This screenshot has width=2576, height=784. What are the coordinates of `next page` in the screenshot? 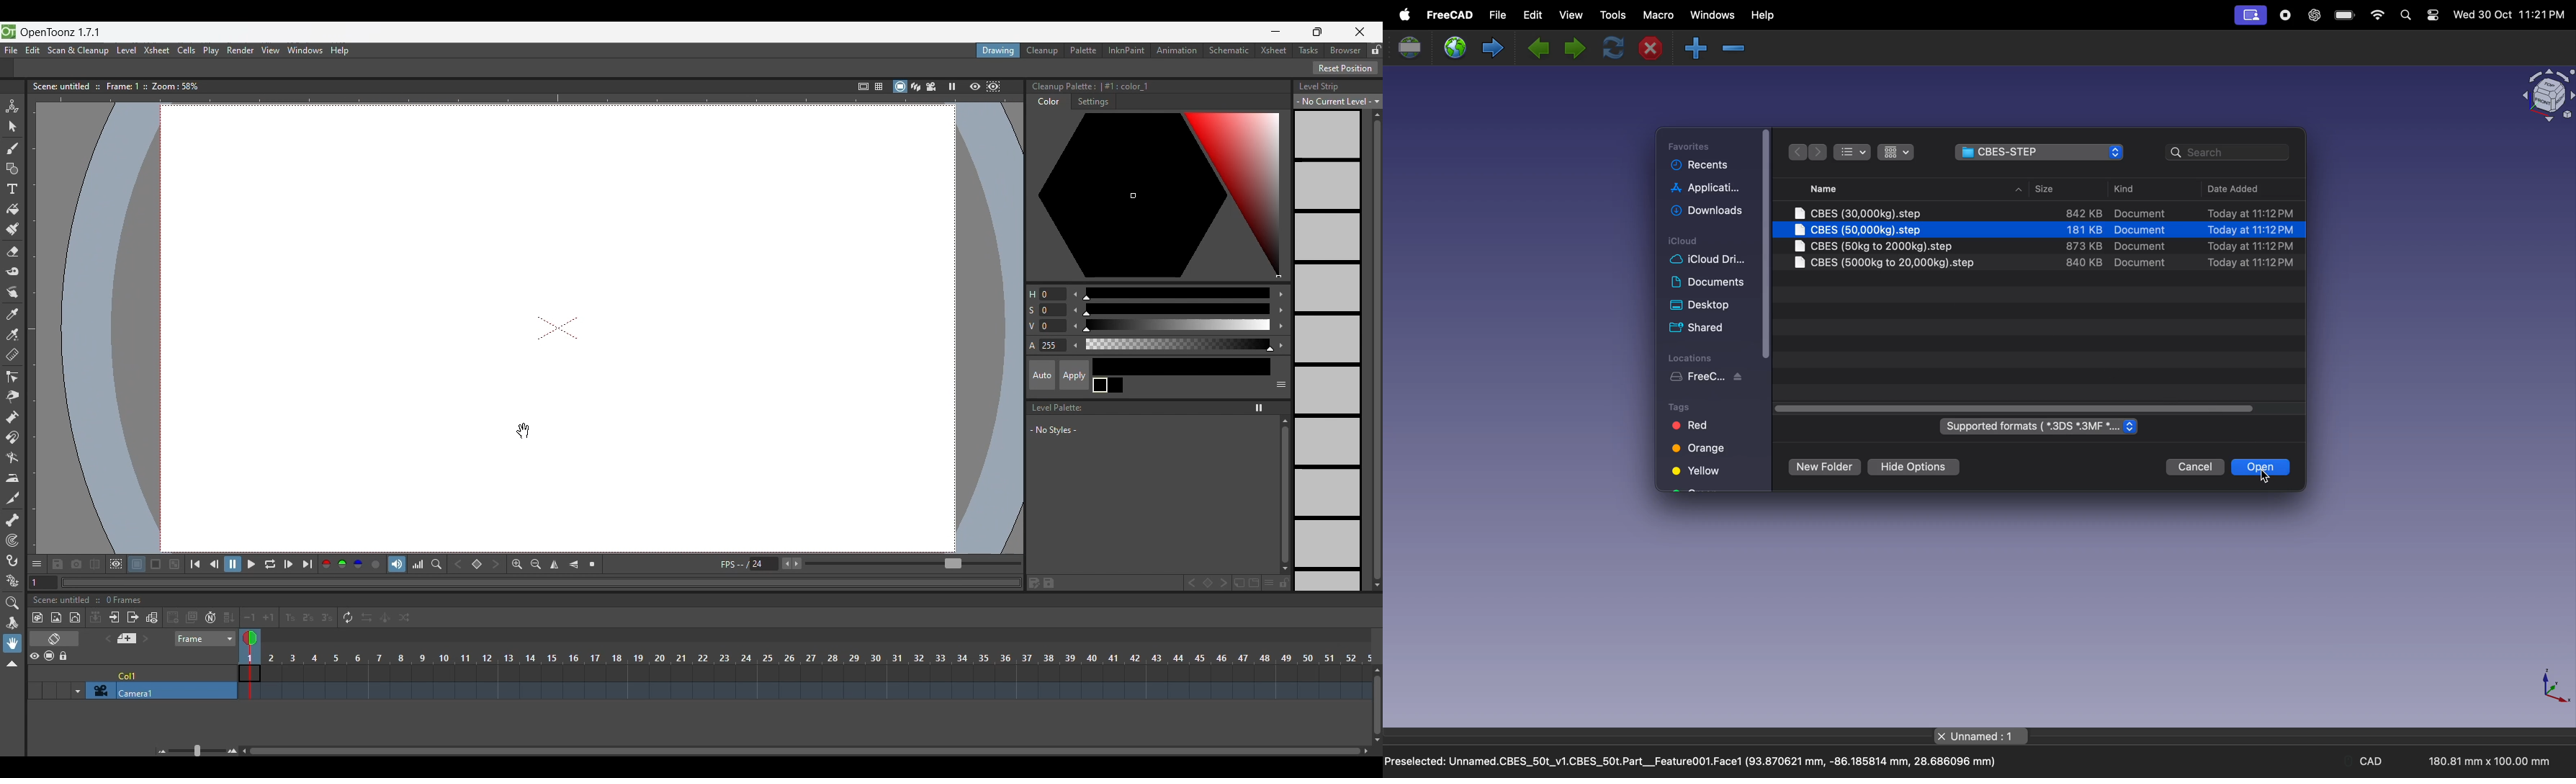 It's located at (1570, 45).